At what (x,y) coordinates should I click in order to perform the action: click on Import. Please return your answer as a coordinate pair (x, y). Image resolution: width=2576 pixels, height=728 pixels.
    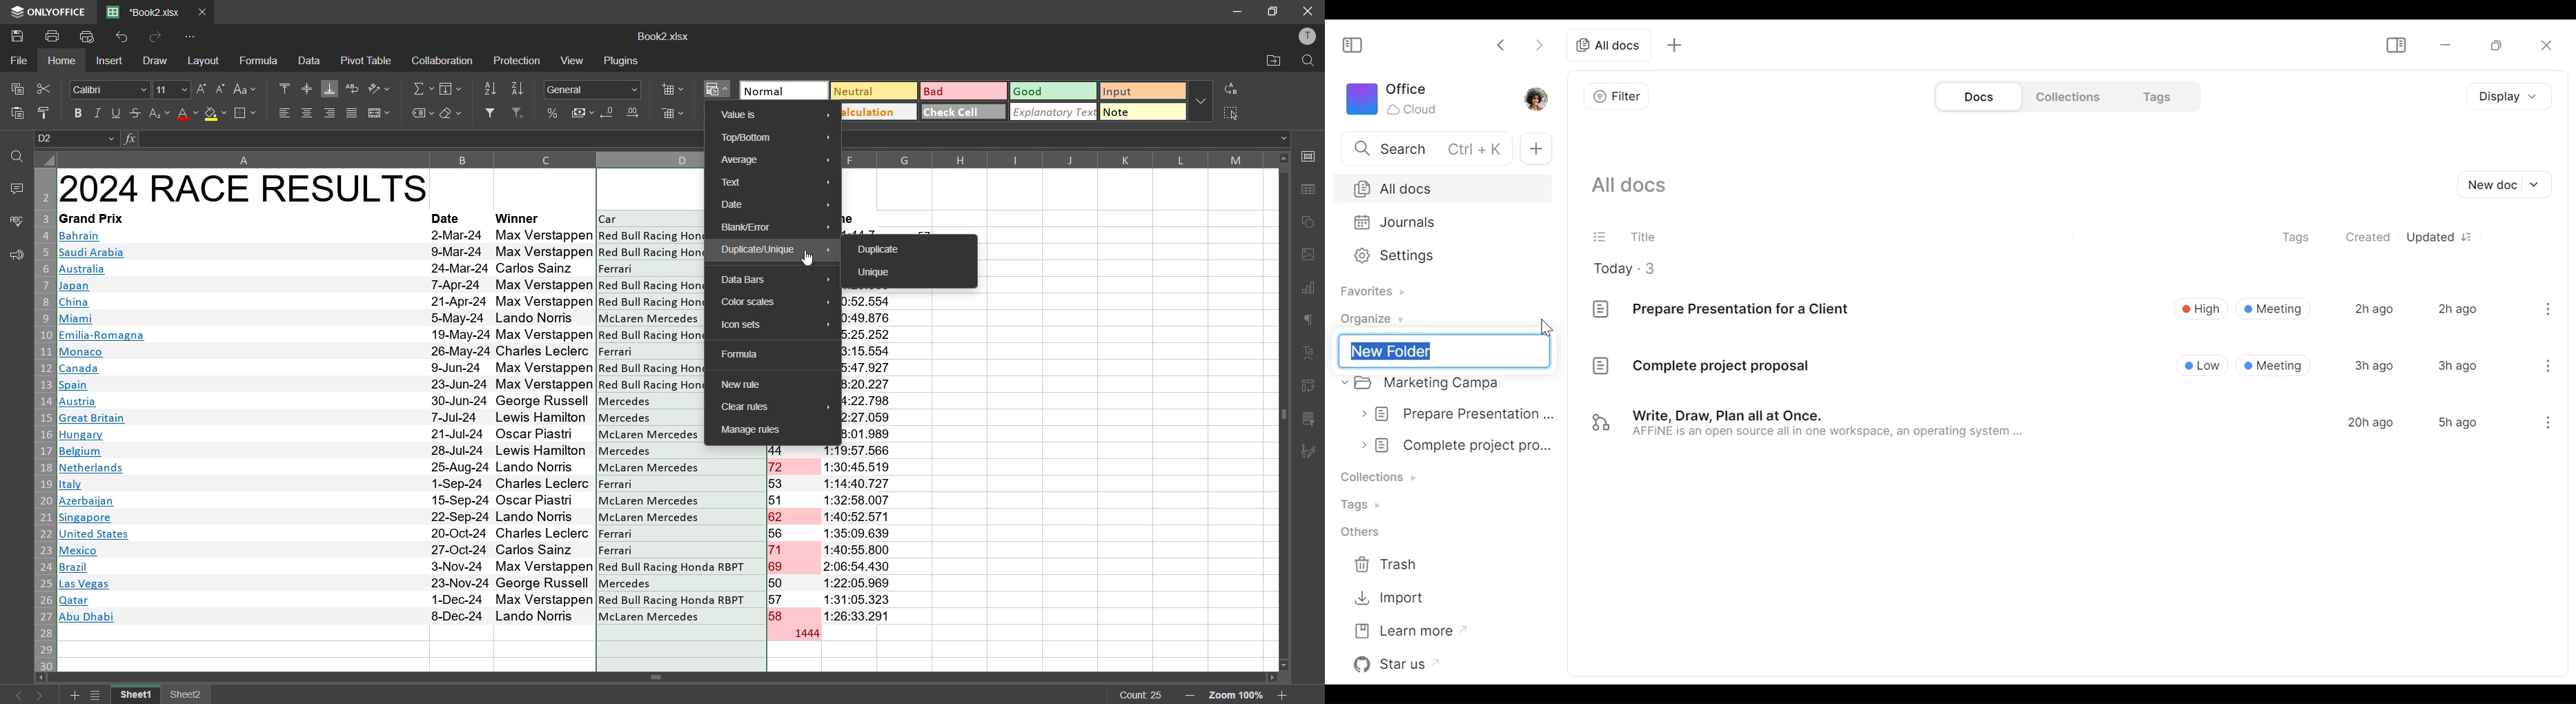
    Looking at the image, I should click on (1393, 595).